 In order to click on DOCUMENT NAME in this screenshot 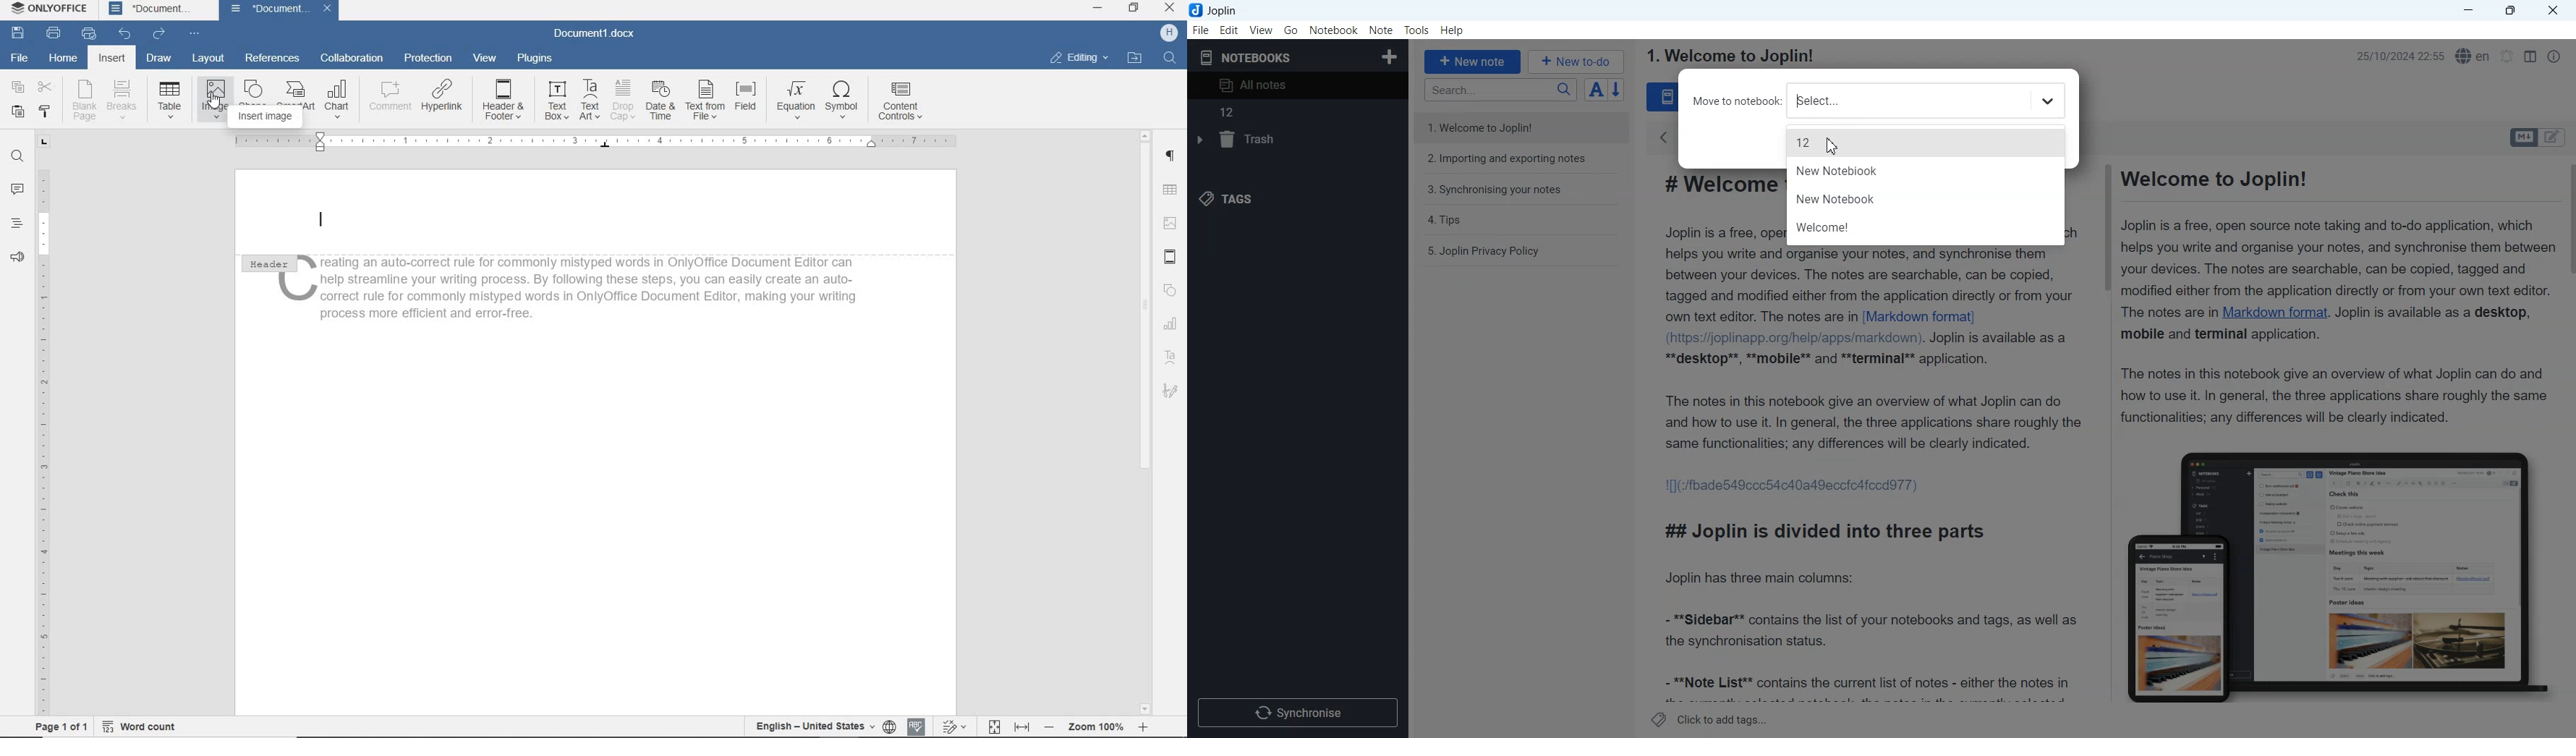, I will do `click(150, 9)`.